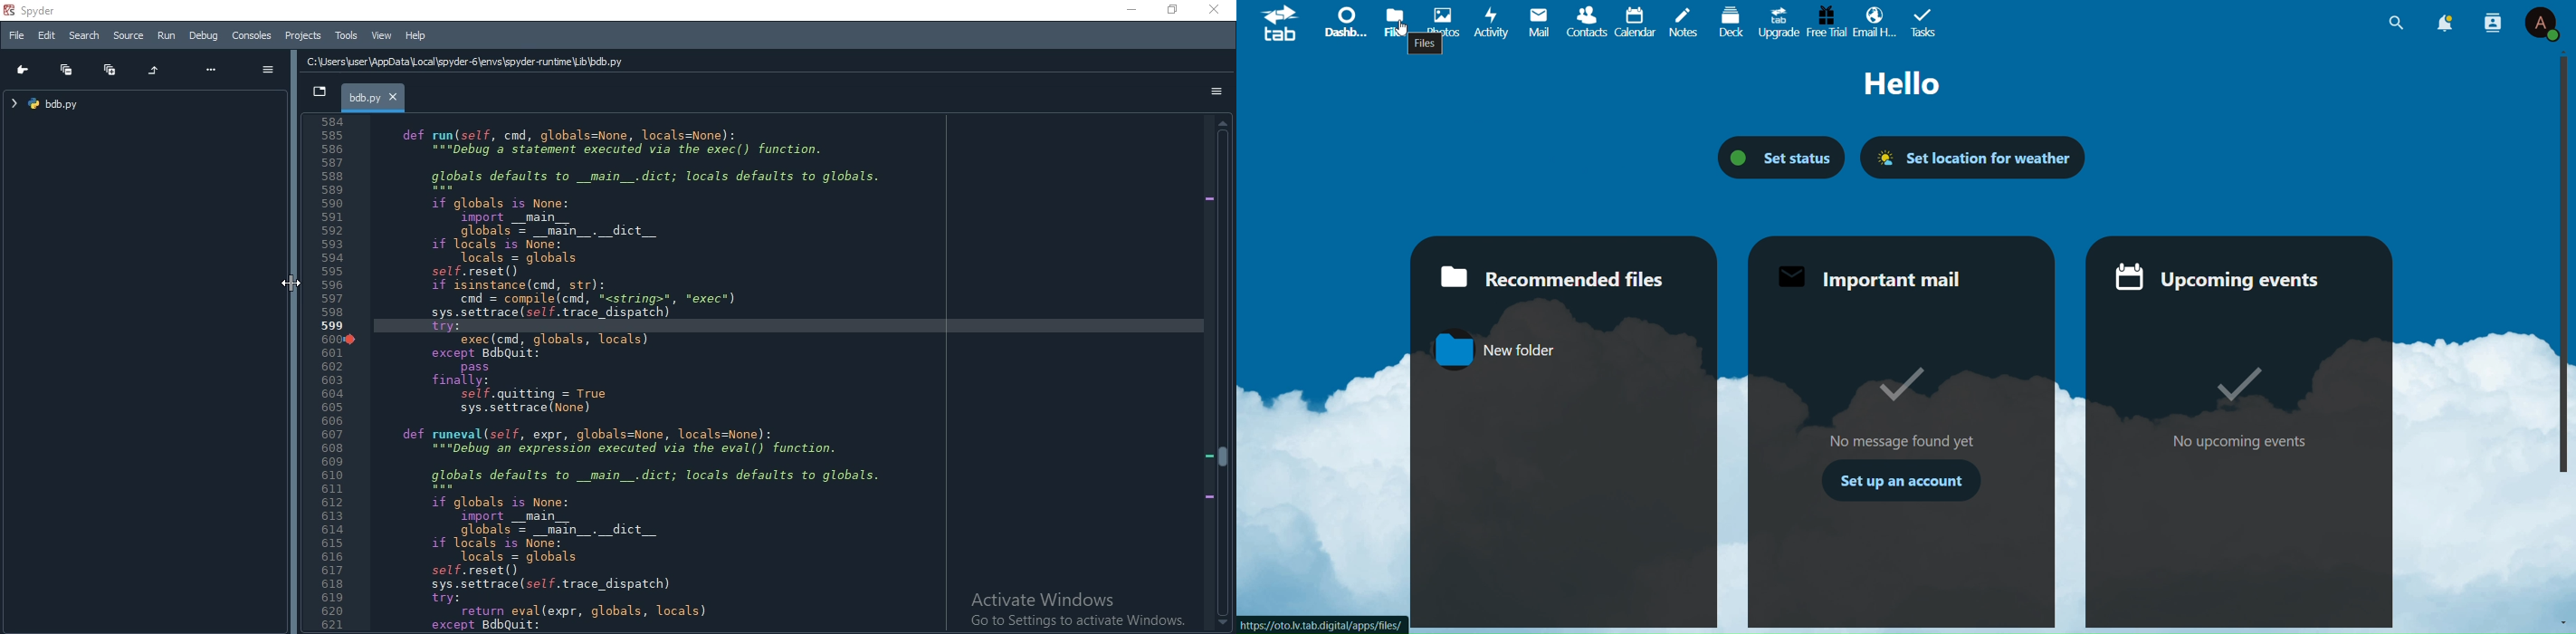 The height and width of the screenshot is (644, 2576). Describe the element at coordinates (1281, 26) in the screenshot. I see `Logo` at that location.